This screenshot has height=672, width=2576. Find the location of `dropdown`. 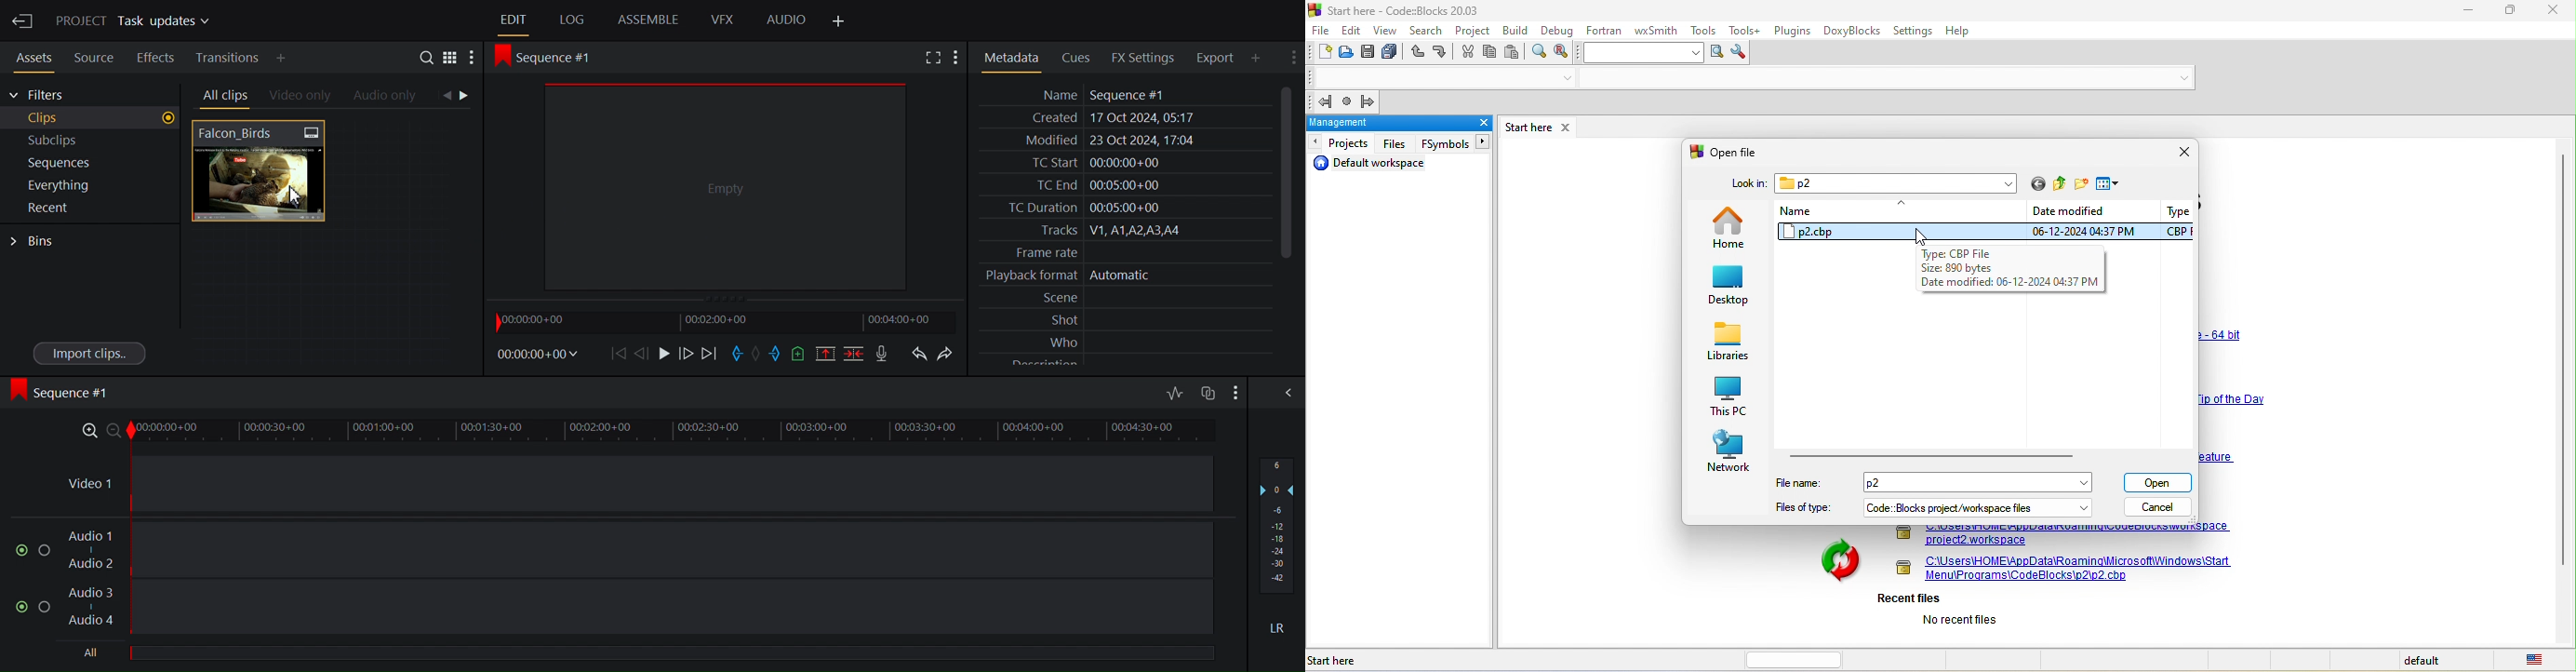

dropdown is located at coordinates (2087, 506).